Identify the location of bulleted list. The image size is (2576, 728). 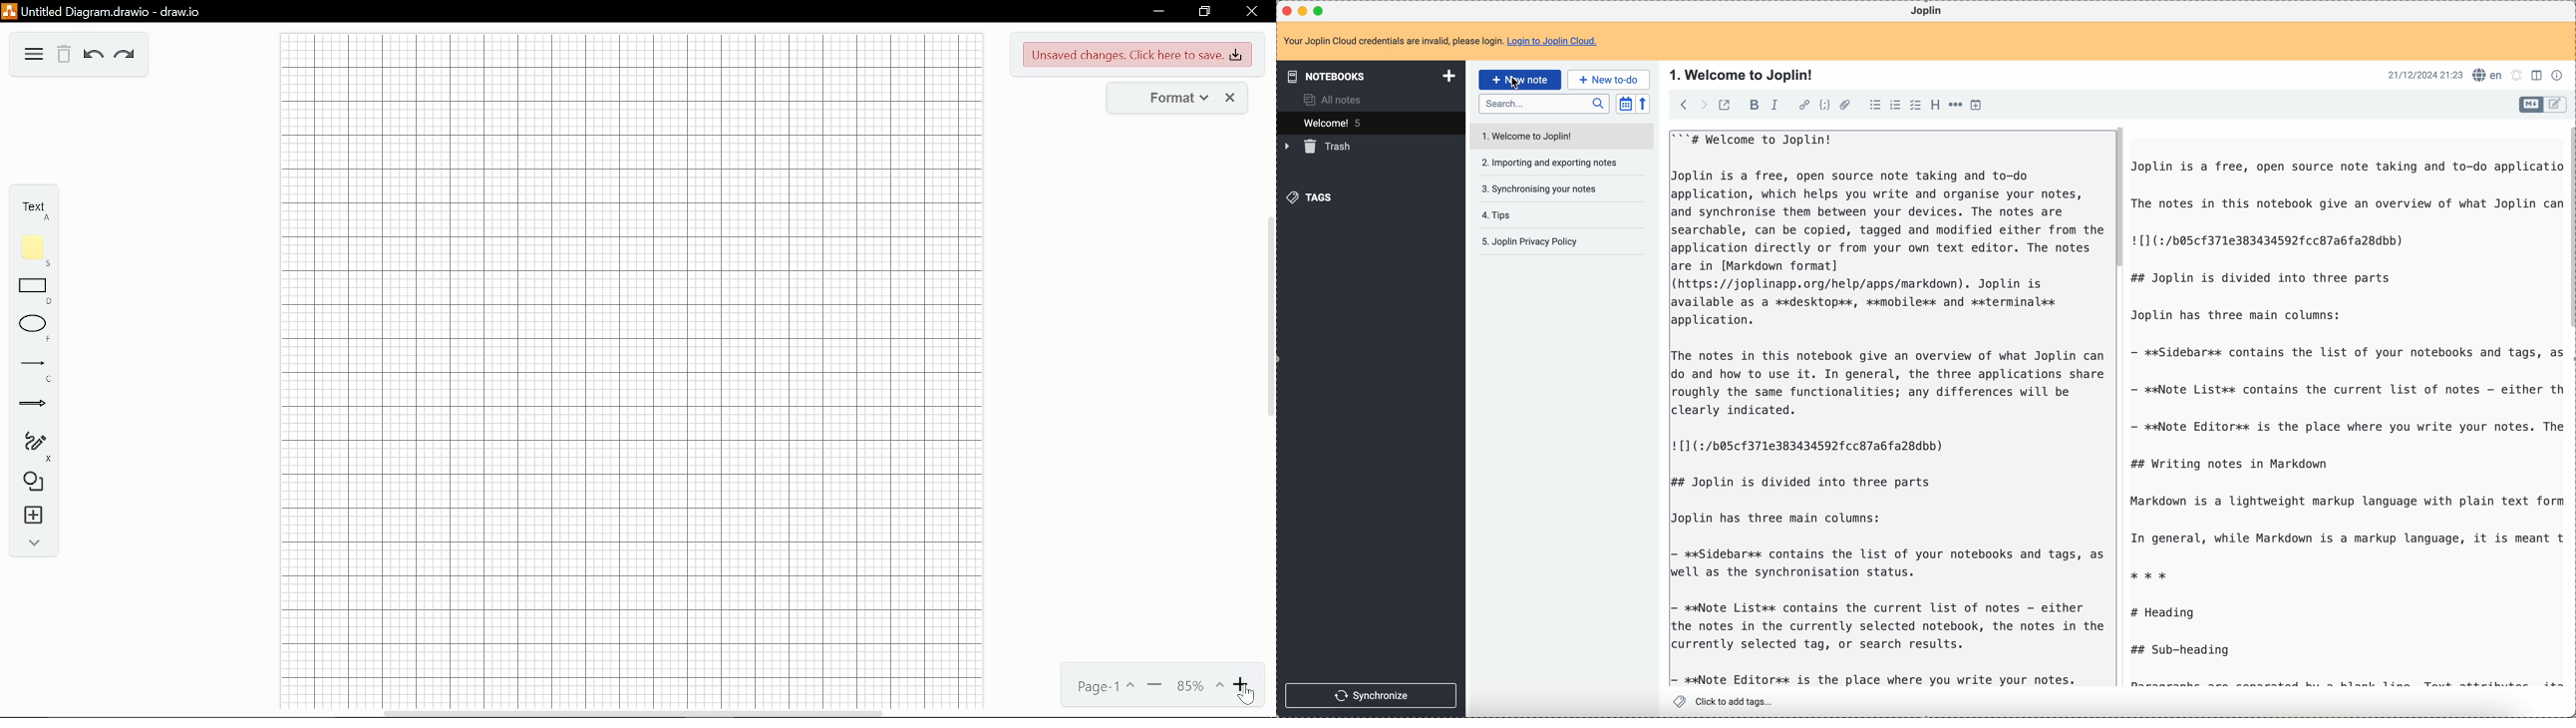
(1875, 106).